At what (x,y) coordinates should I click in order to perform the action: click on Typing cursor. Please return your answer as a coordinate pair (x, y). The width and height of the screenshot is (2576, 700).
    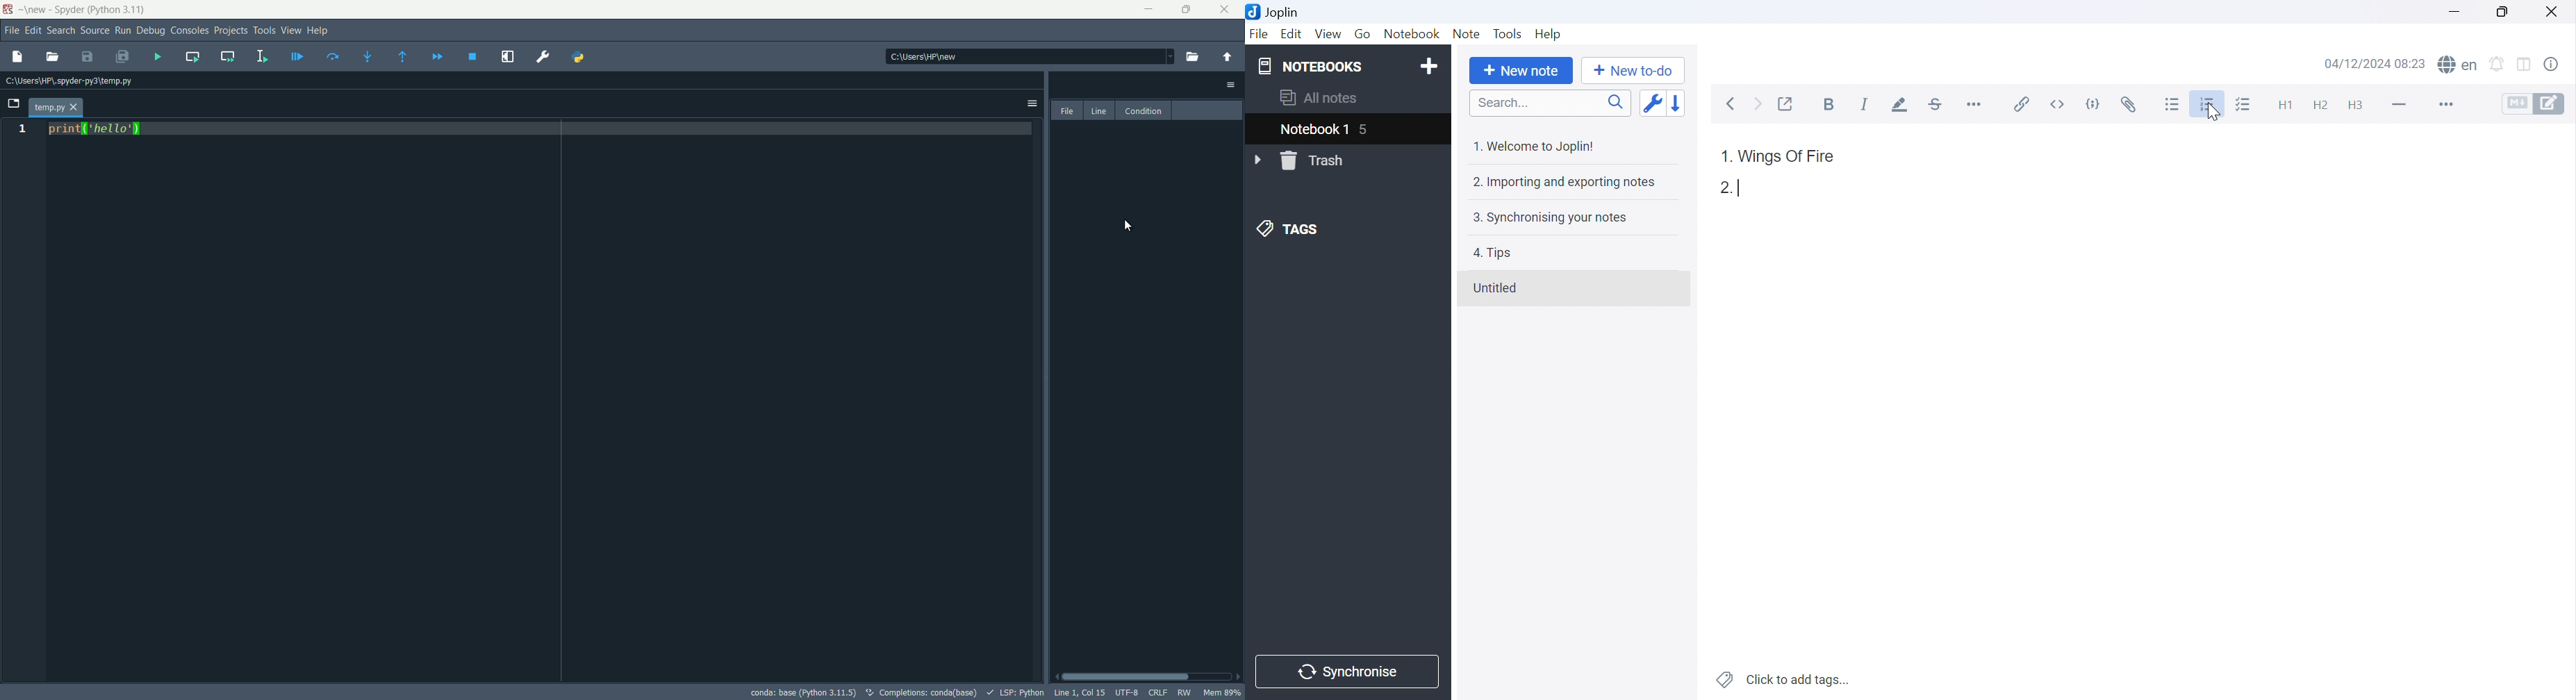
    Looking at the image, I should click on (1743, 187).